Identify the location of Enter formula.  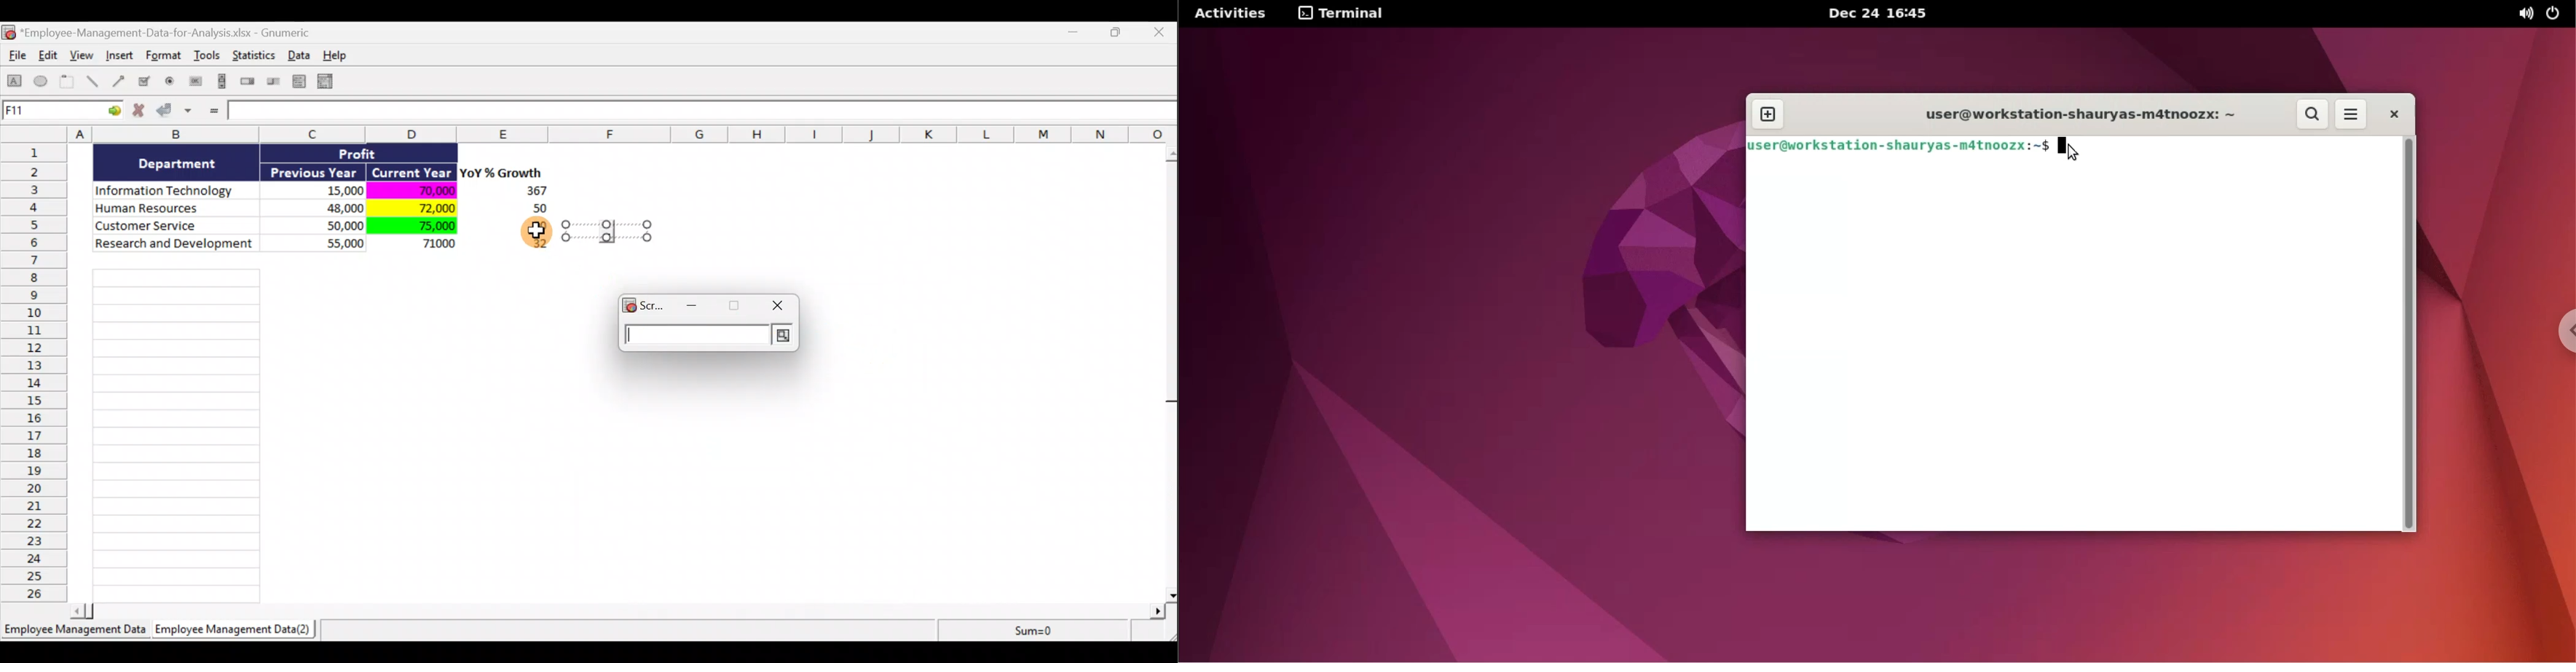
(212, 112).